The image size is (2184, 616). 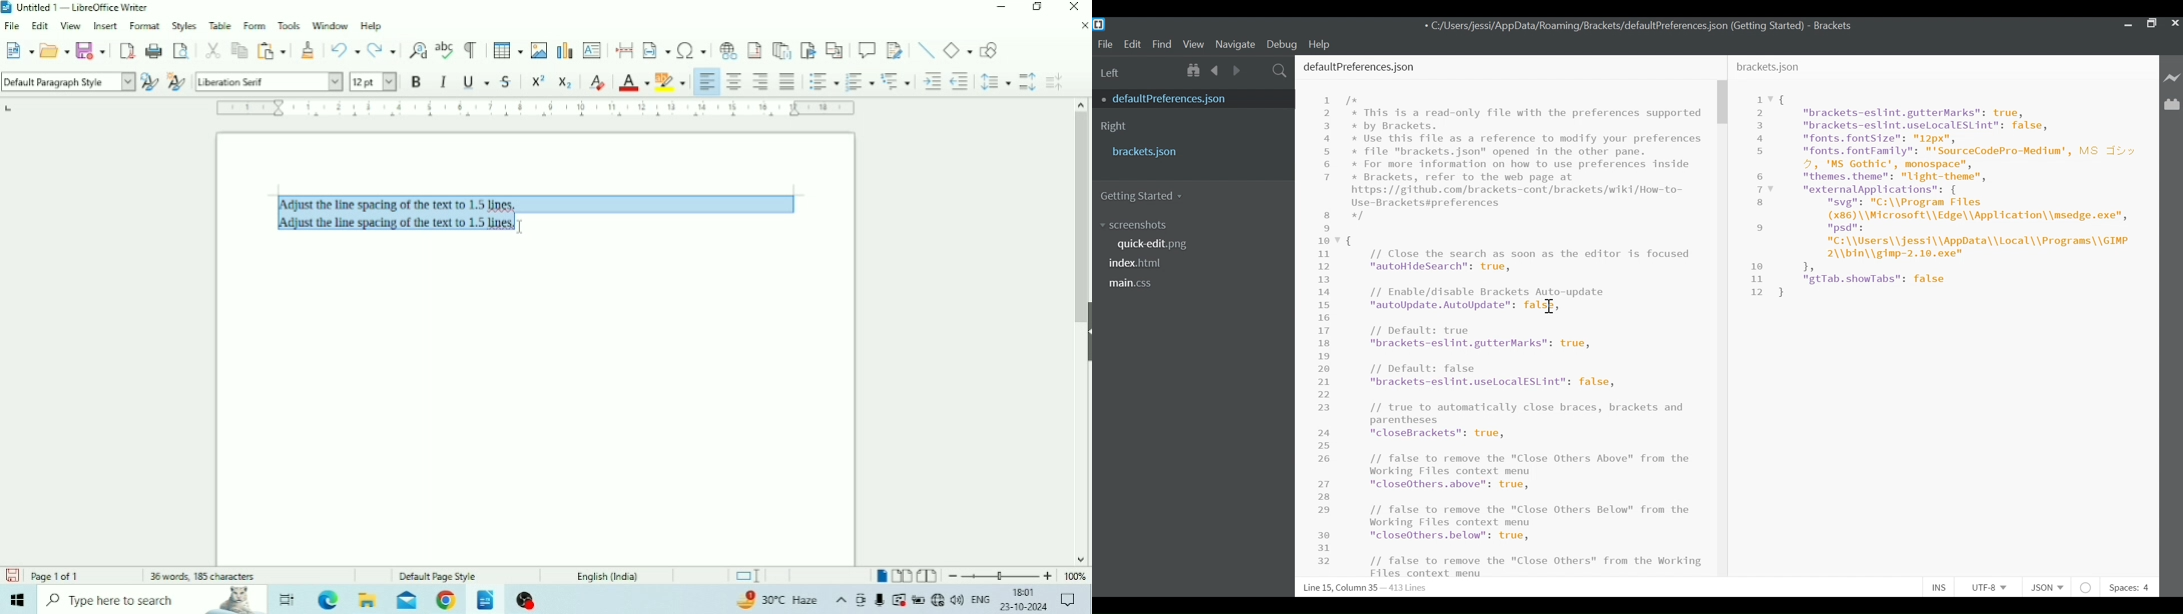 I want to click on minimize, so click(x=2127, y=22).